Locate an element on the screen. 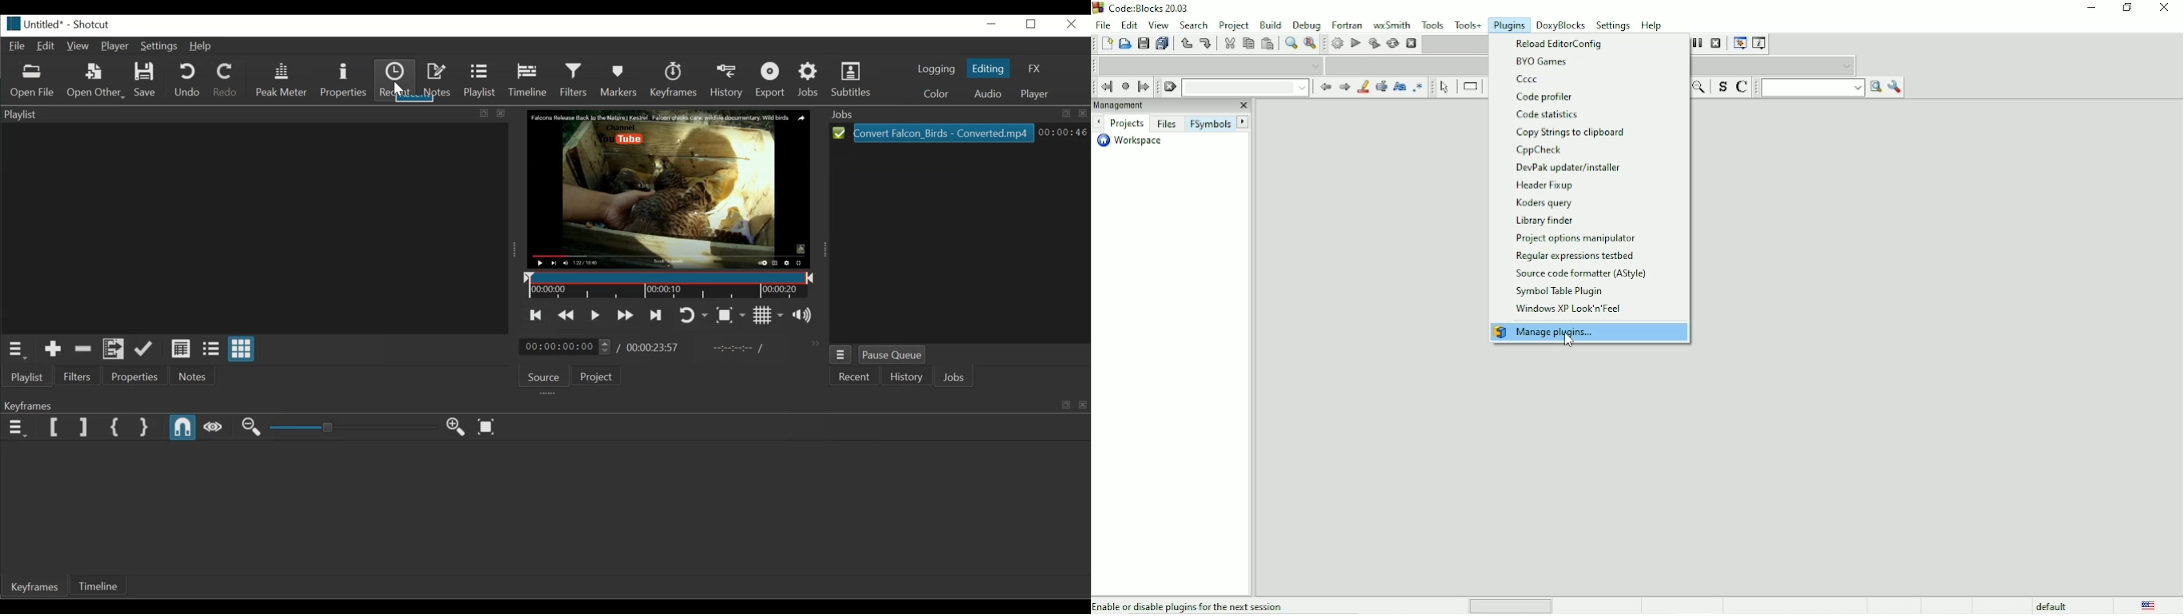 This screenshot has height=616, width=2184. Jobs Menu is located at coordinates (811, 78).